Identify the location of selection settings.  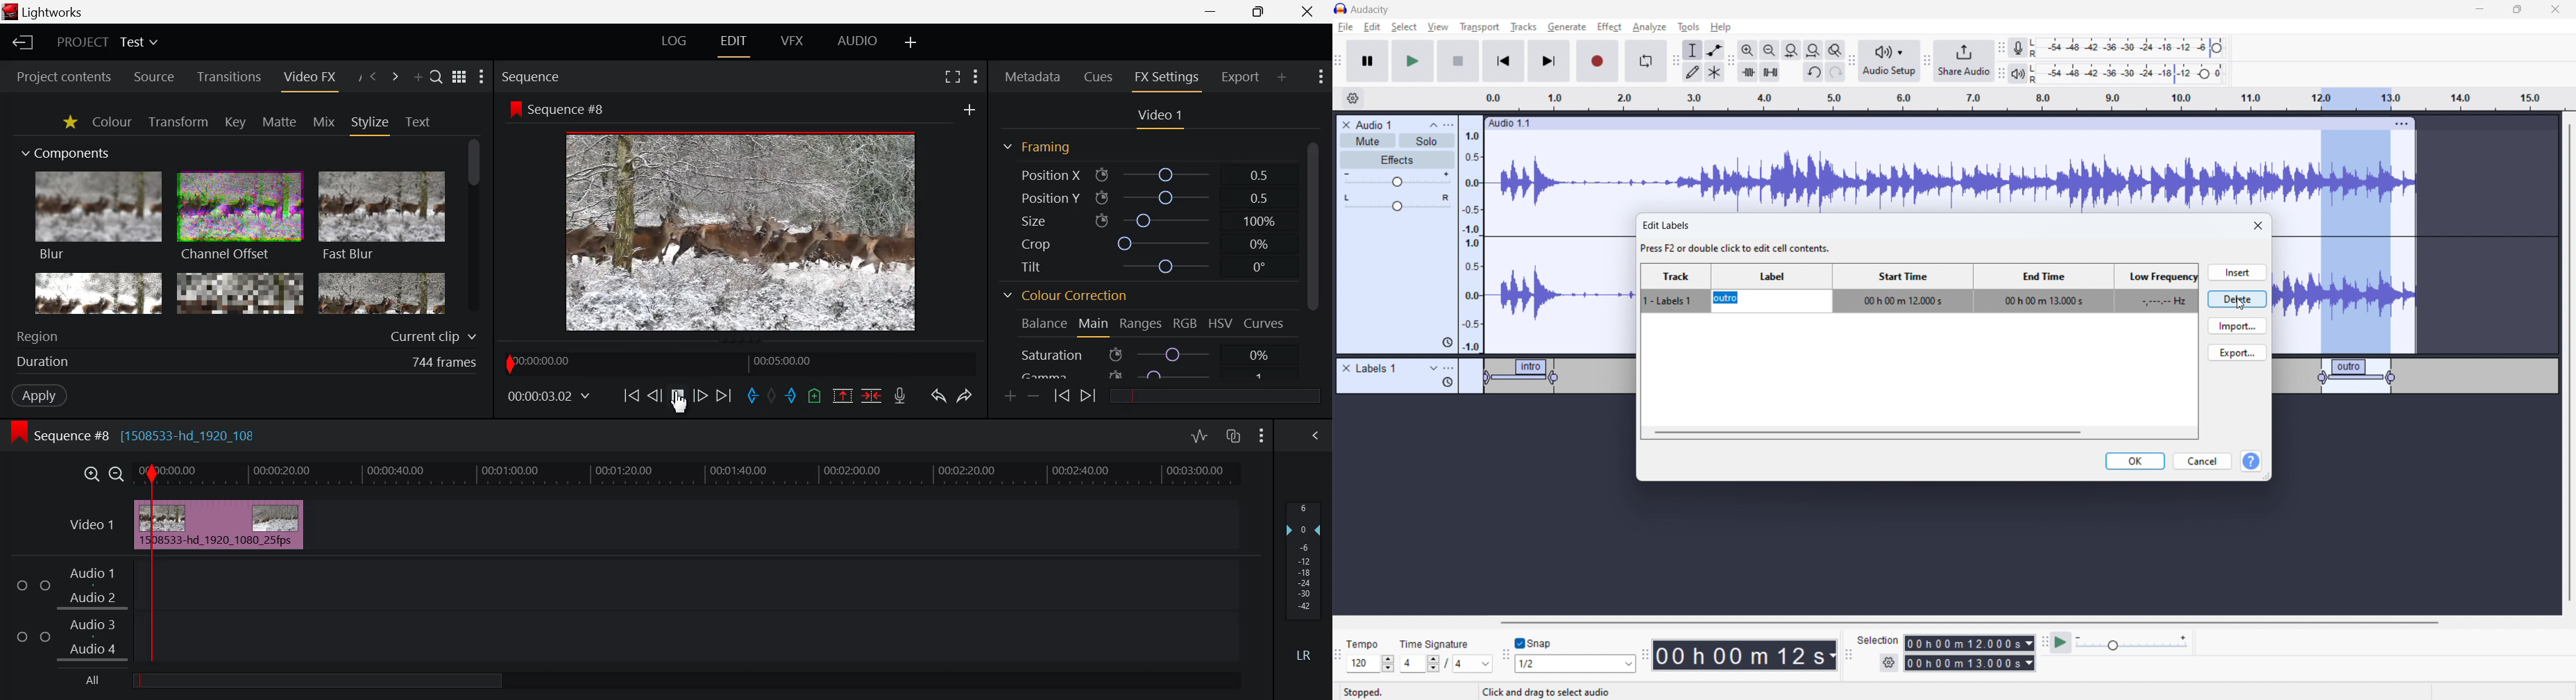
(1889, 663).